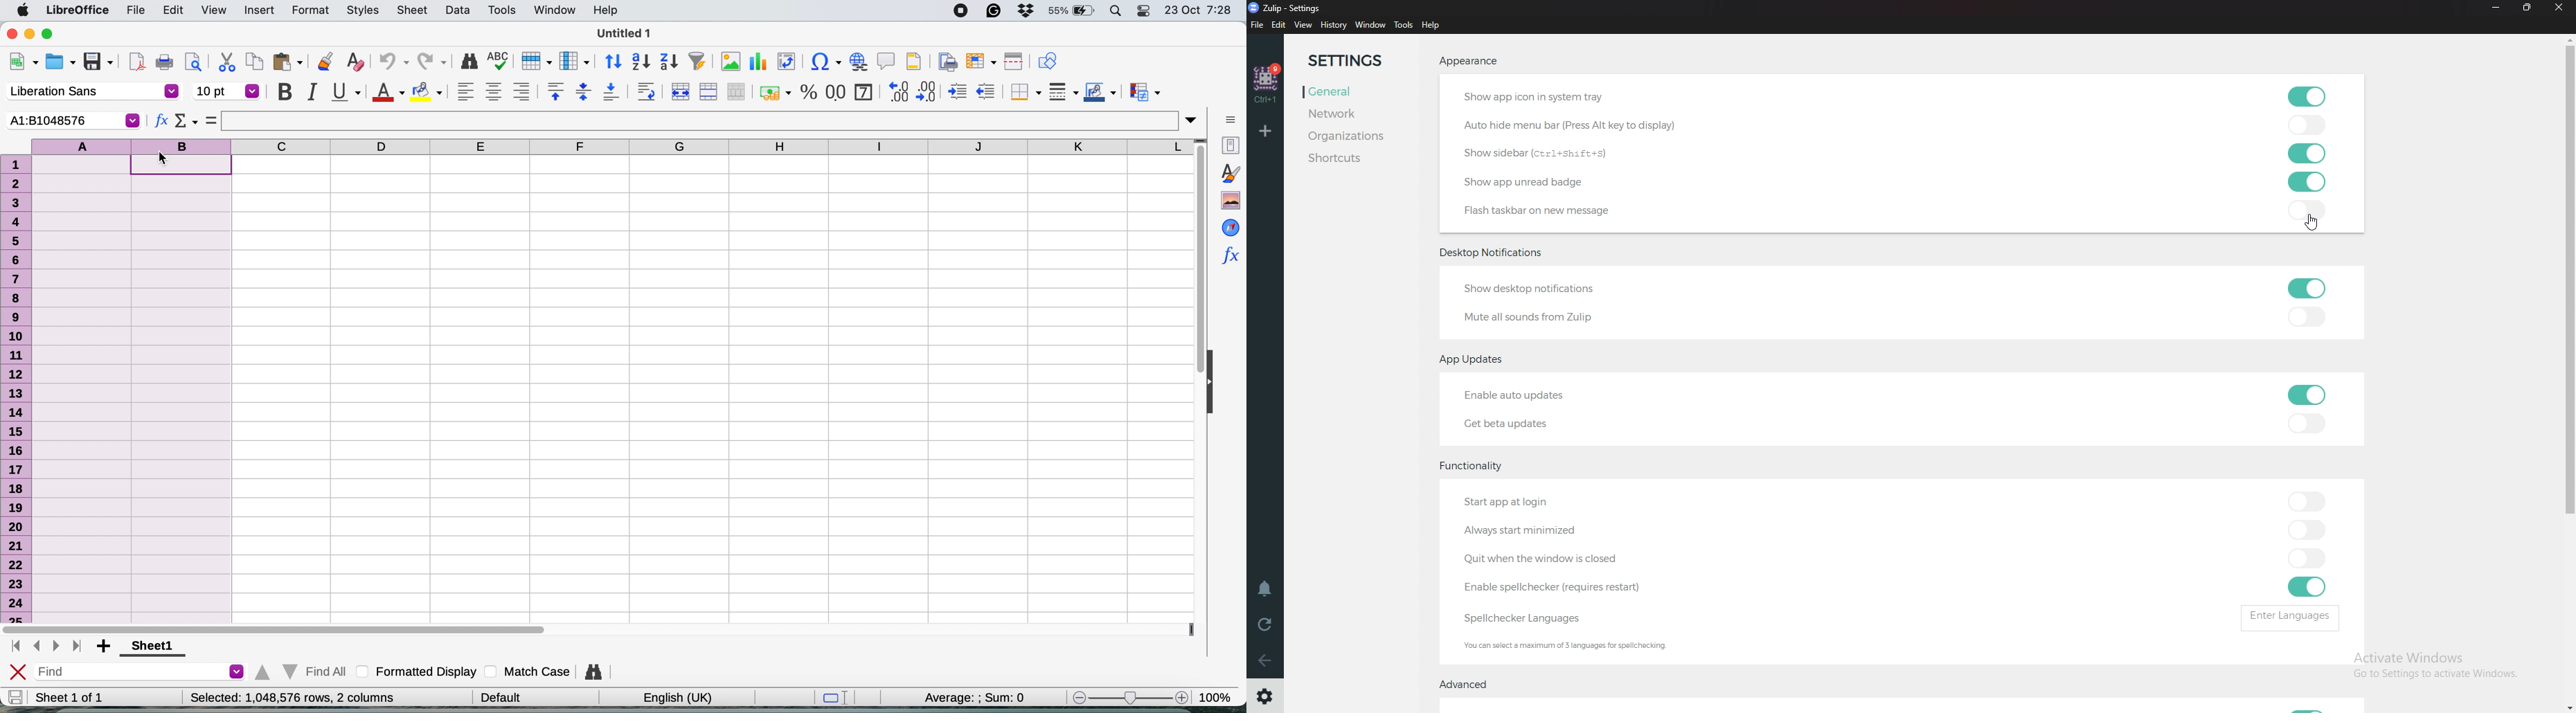  Describe the element at coordinates (1333, 24) in the screenshot. I see `history` at that location.